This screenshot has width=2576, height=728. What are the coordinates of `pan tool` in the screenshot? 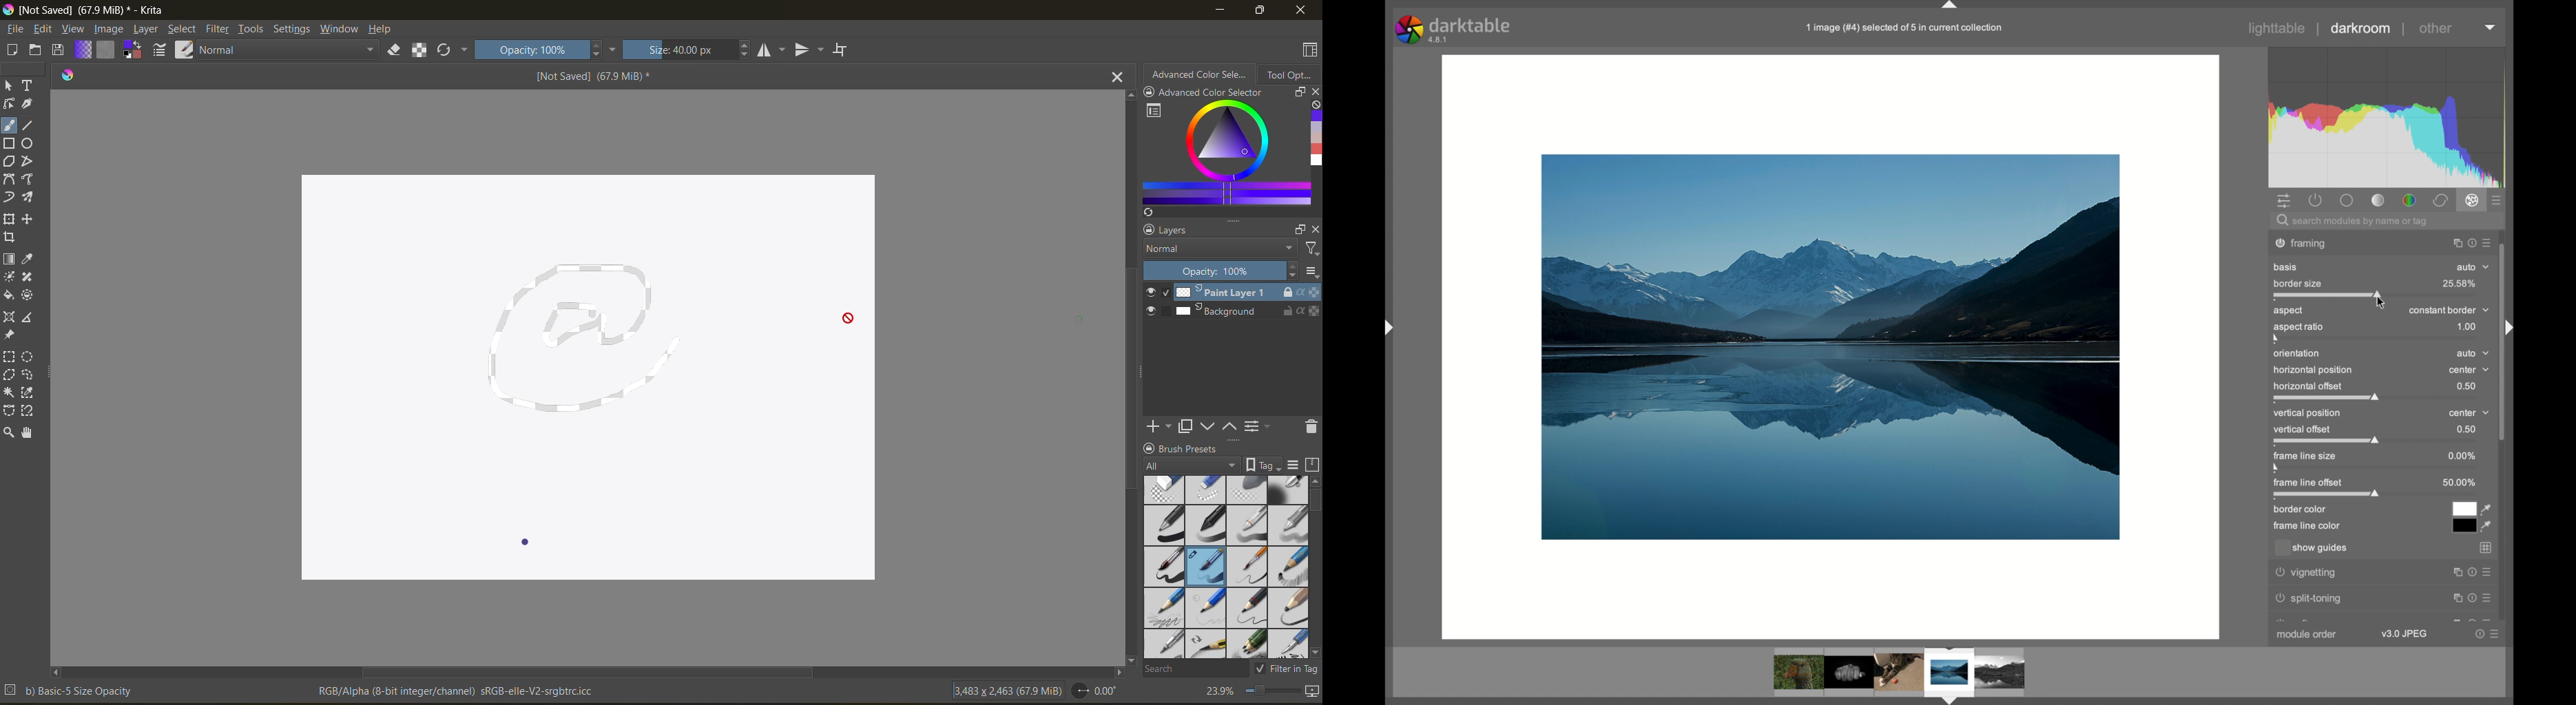 It's located at (28, 432).